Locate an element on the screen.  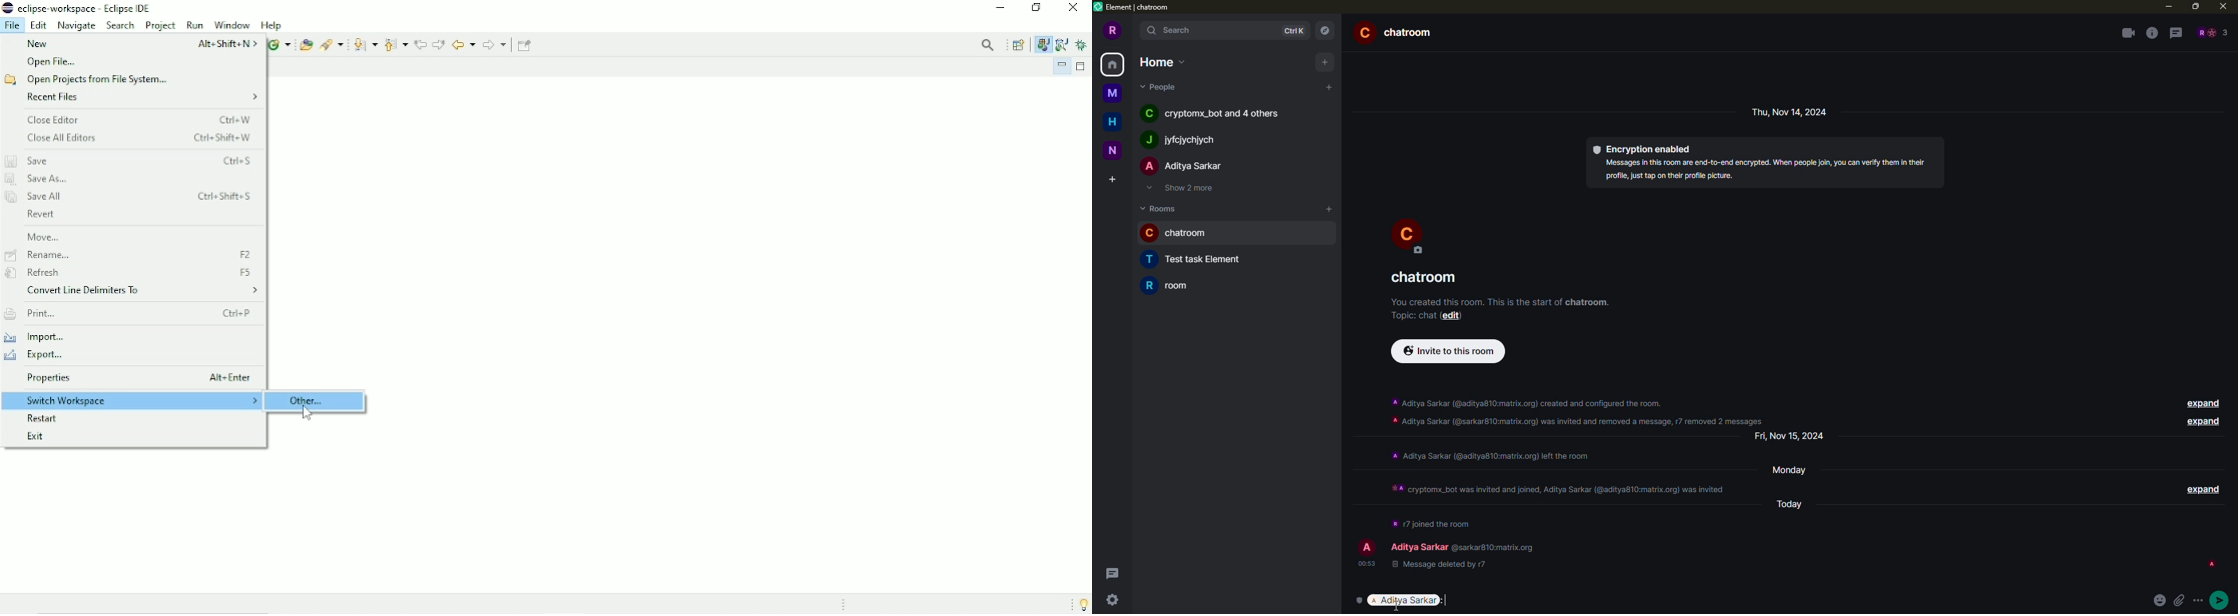
Tip is located at coordinates (1079, 604).